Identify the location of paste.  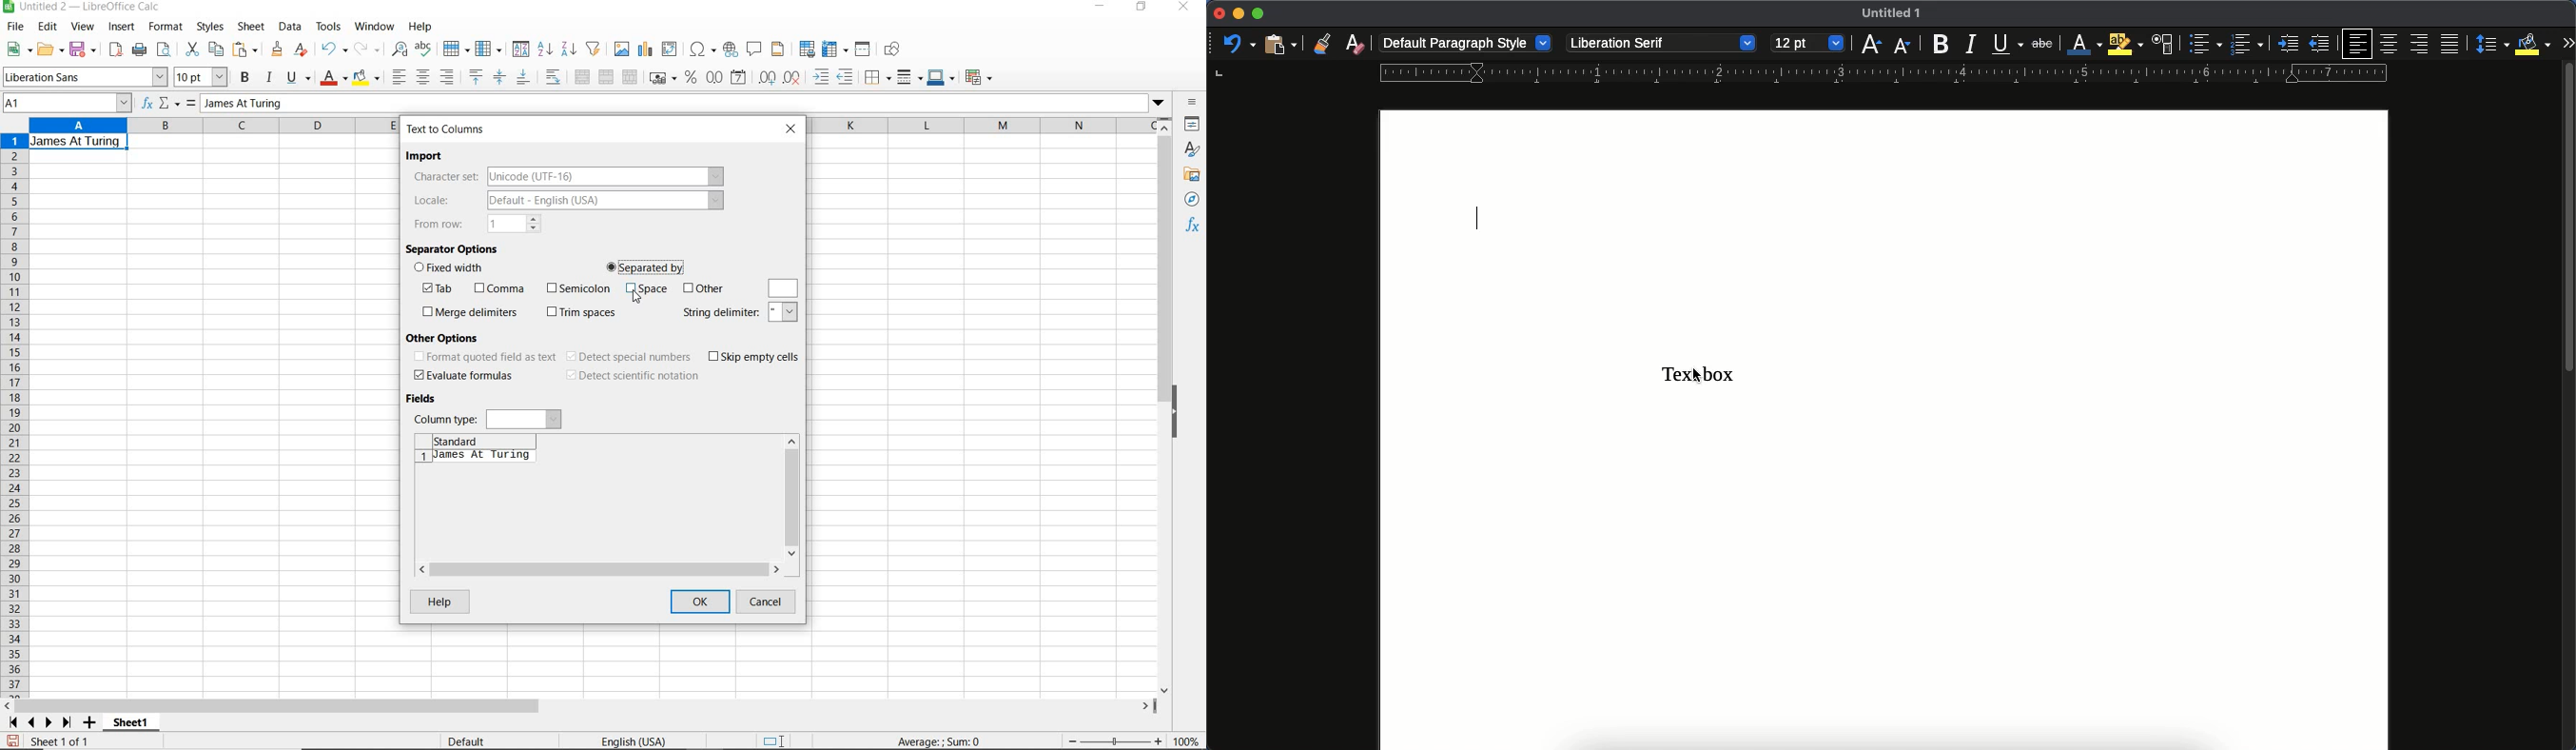
(246, 49).